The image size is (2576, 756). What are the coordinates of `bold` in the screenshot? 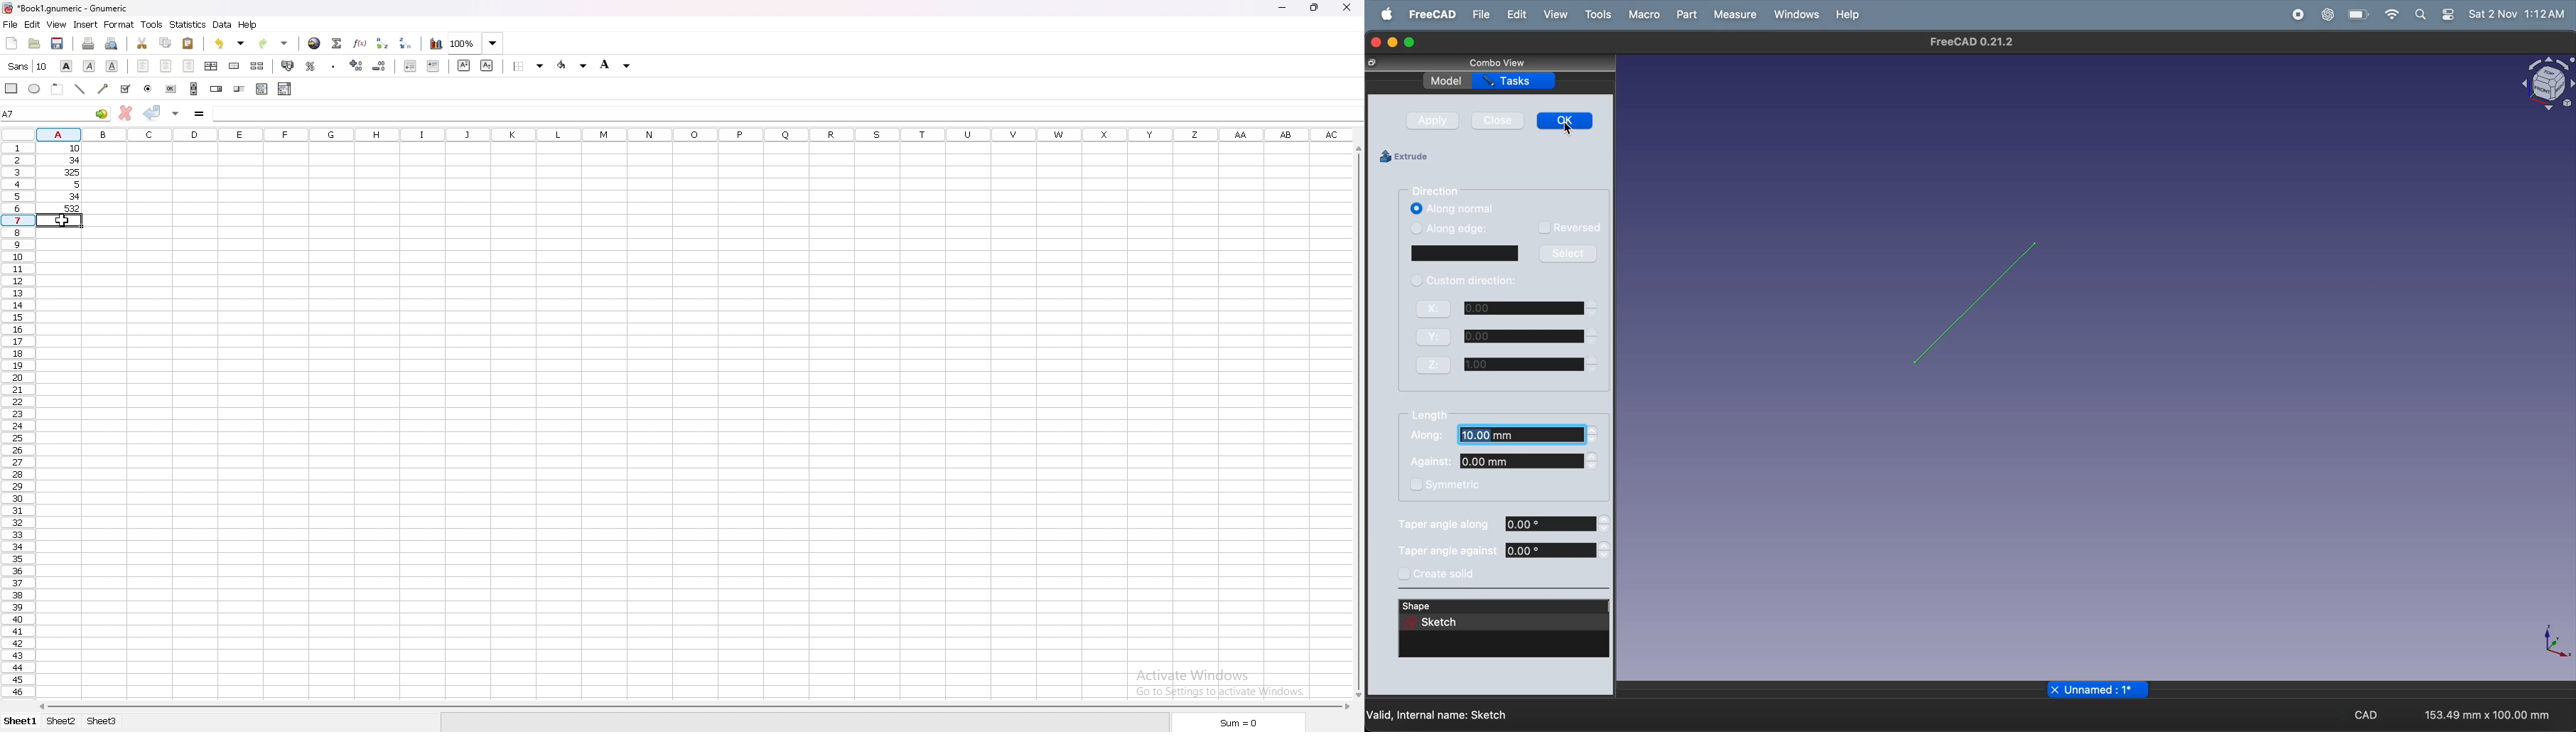 It's located at (67, 65).